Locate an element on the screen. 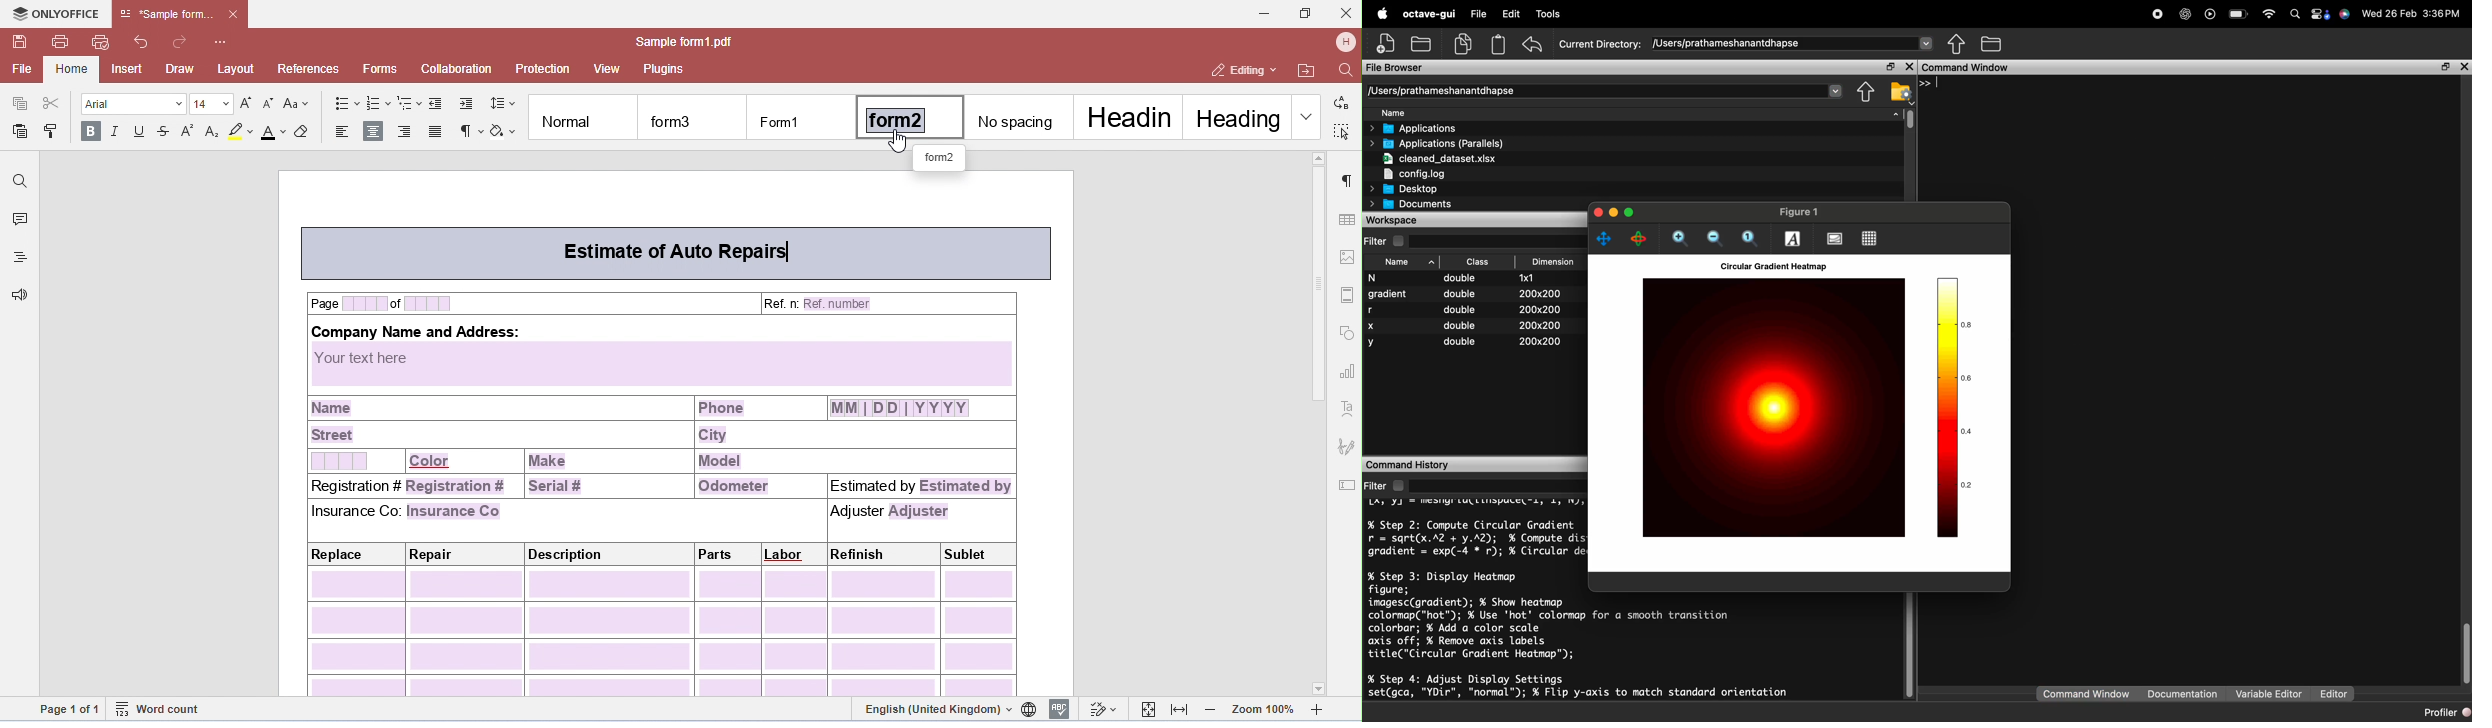  File Browser is located at coordinates (1617, 67).